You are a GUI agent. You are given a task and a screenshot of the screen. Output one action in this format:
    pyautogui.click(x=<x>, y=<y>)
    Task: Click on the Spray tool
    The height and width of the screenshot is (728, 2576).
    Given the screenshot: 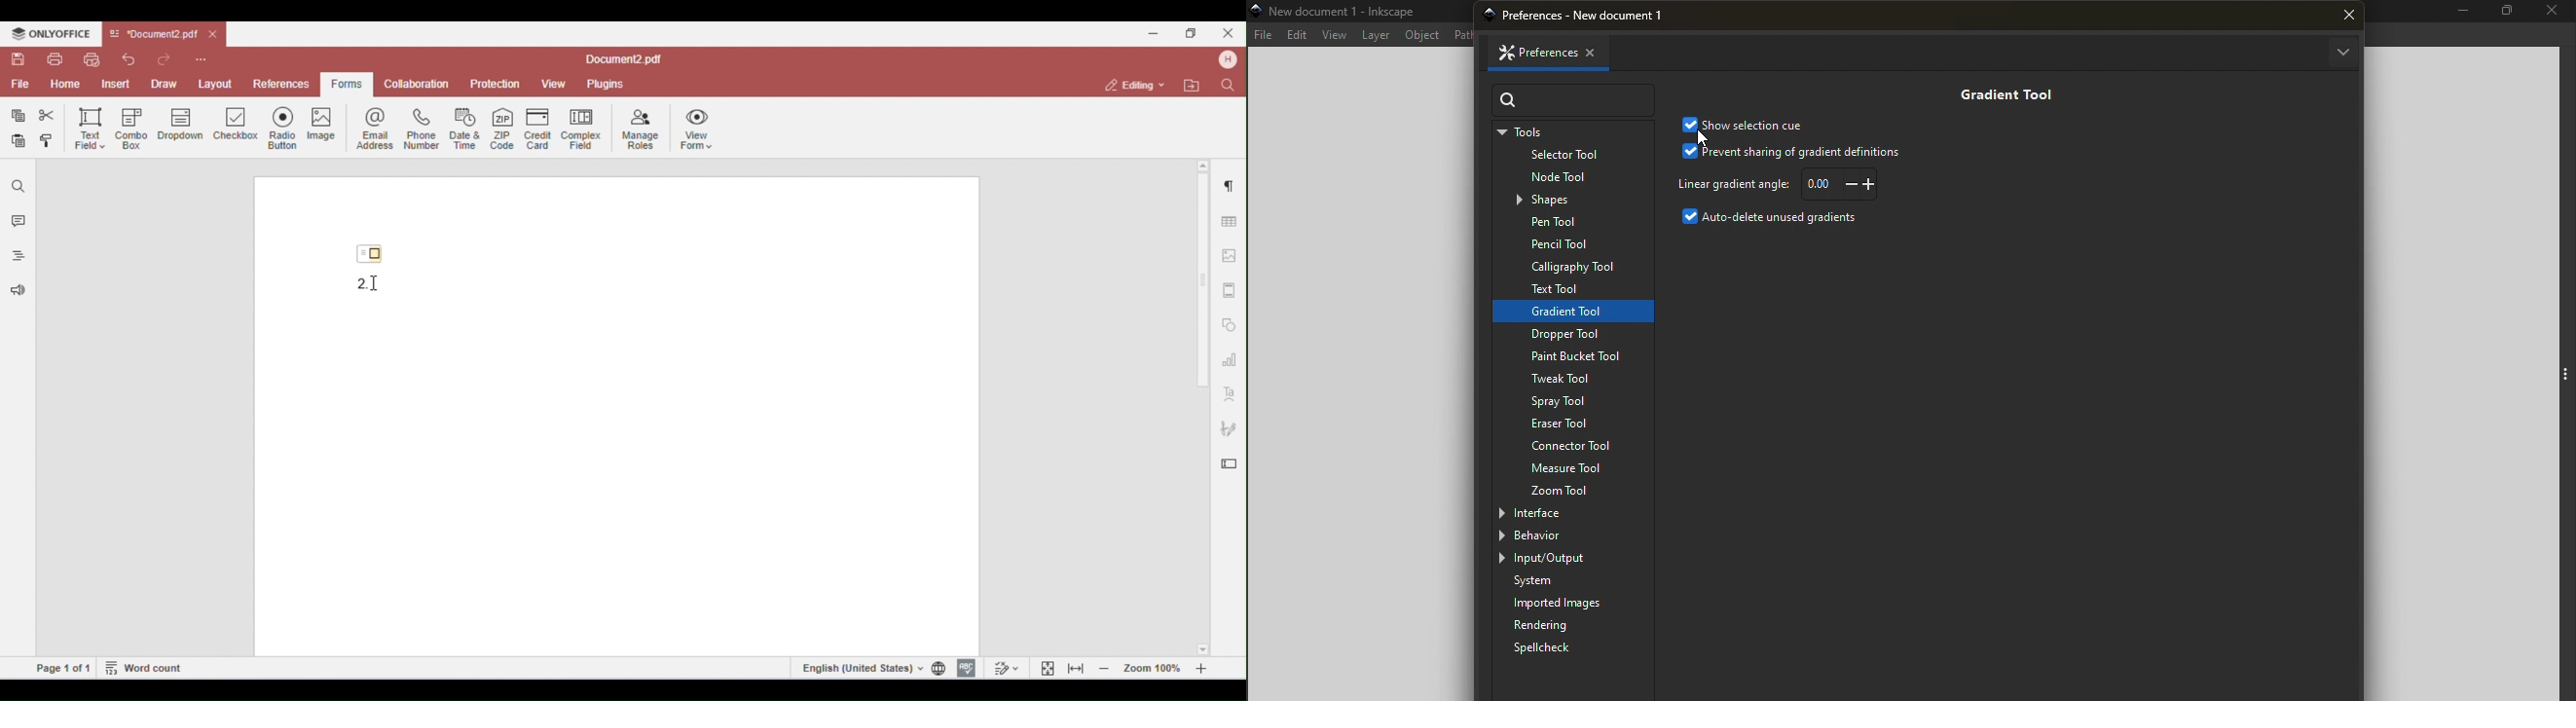 What is the action you would take?
    pyautogui.click(x=1564, y=402)
    